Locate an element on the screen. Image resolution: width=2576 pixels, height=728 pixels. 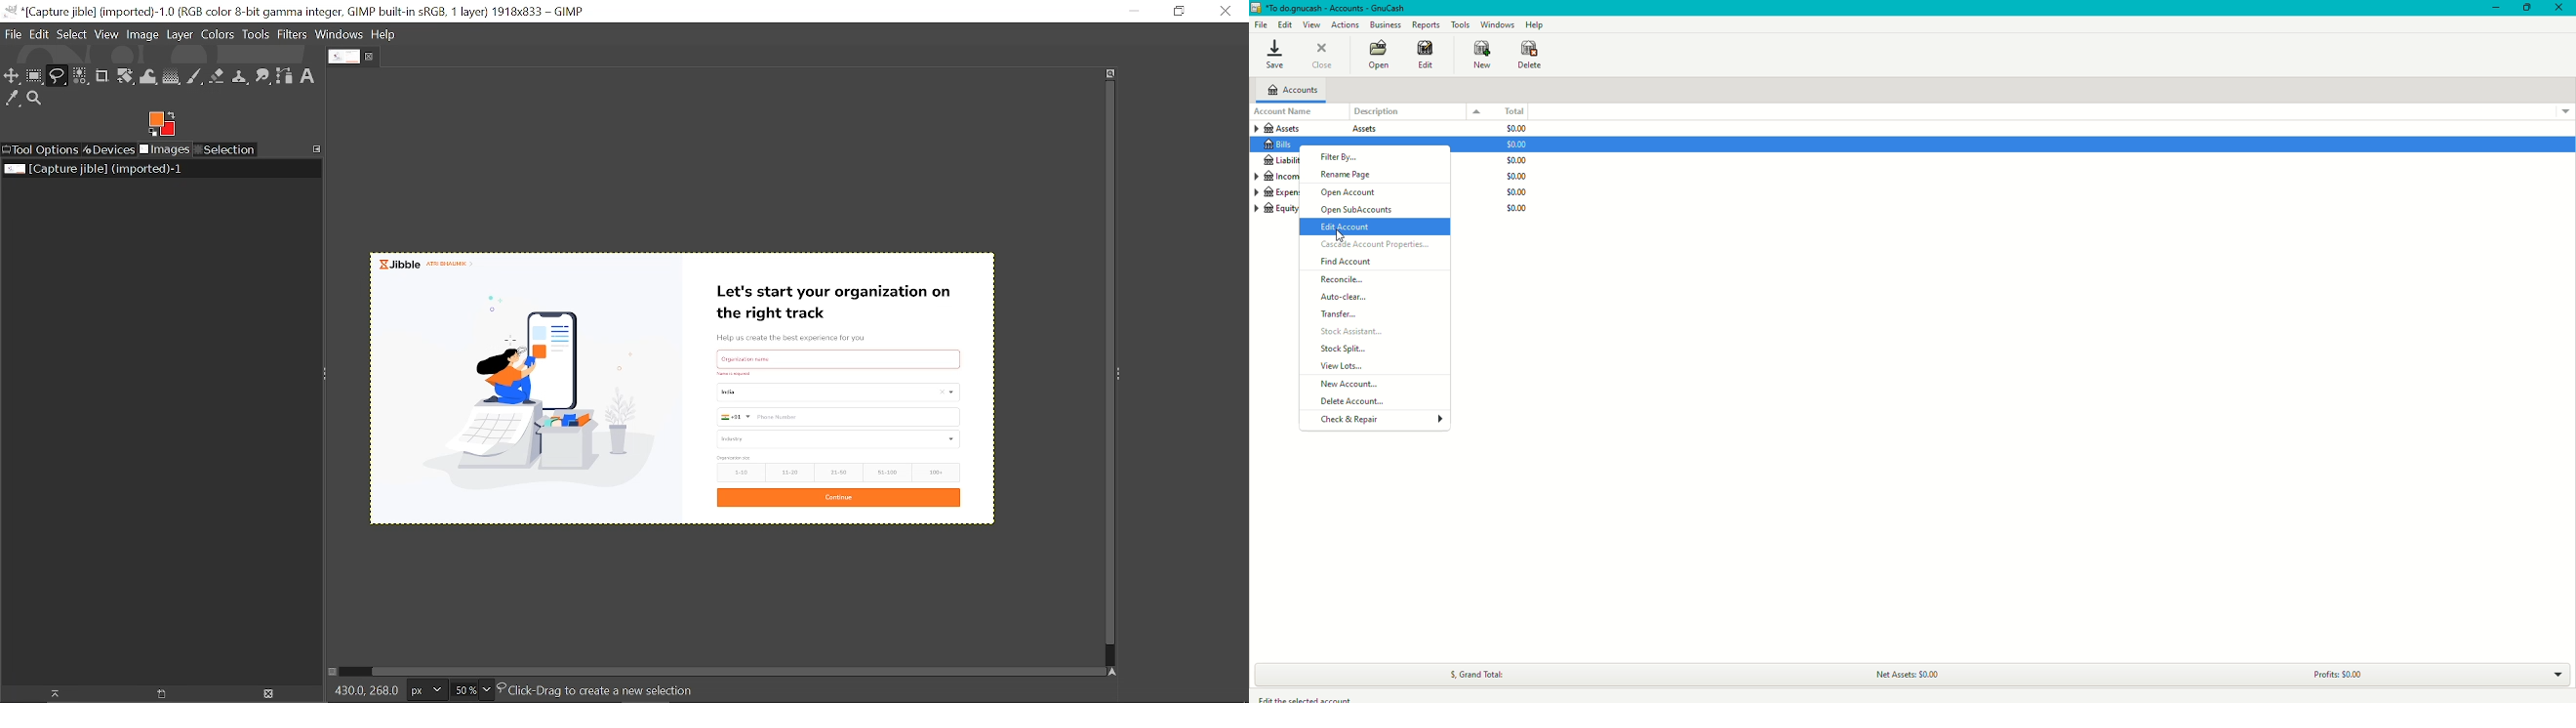
Open SubAccounts is located at coordinates (1358, 211).